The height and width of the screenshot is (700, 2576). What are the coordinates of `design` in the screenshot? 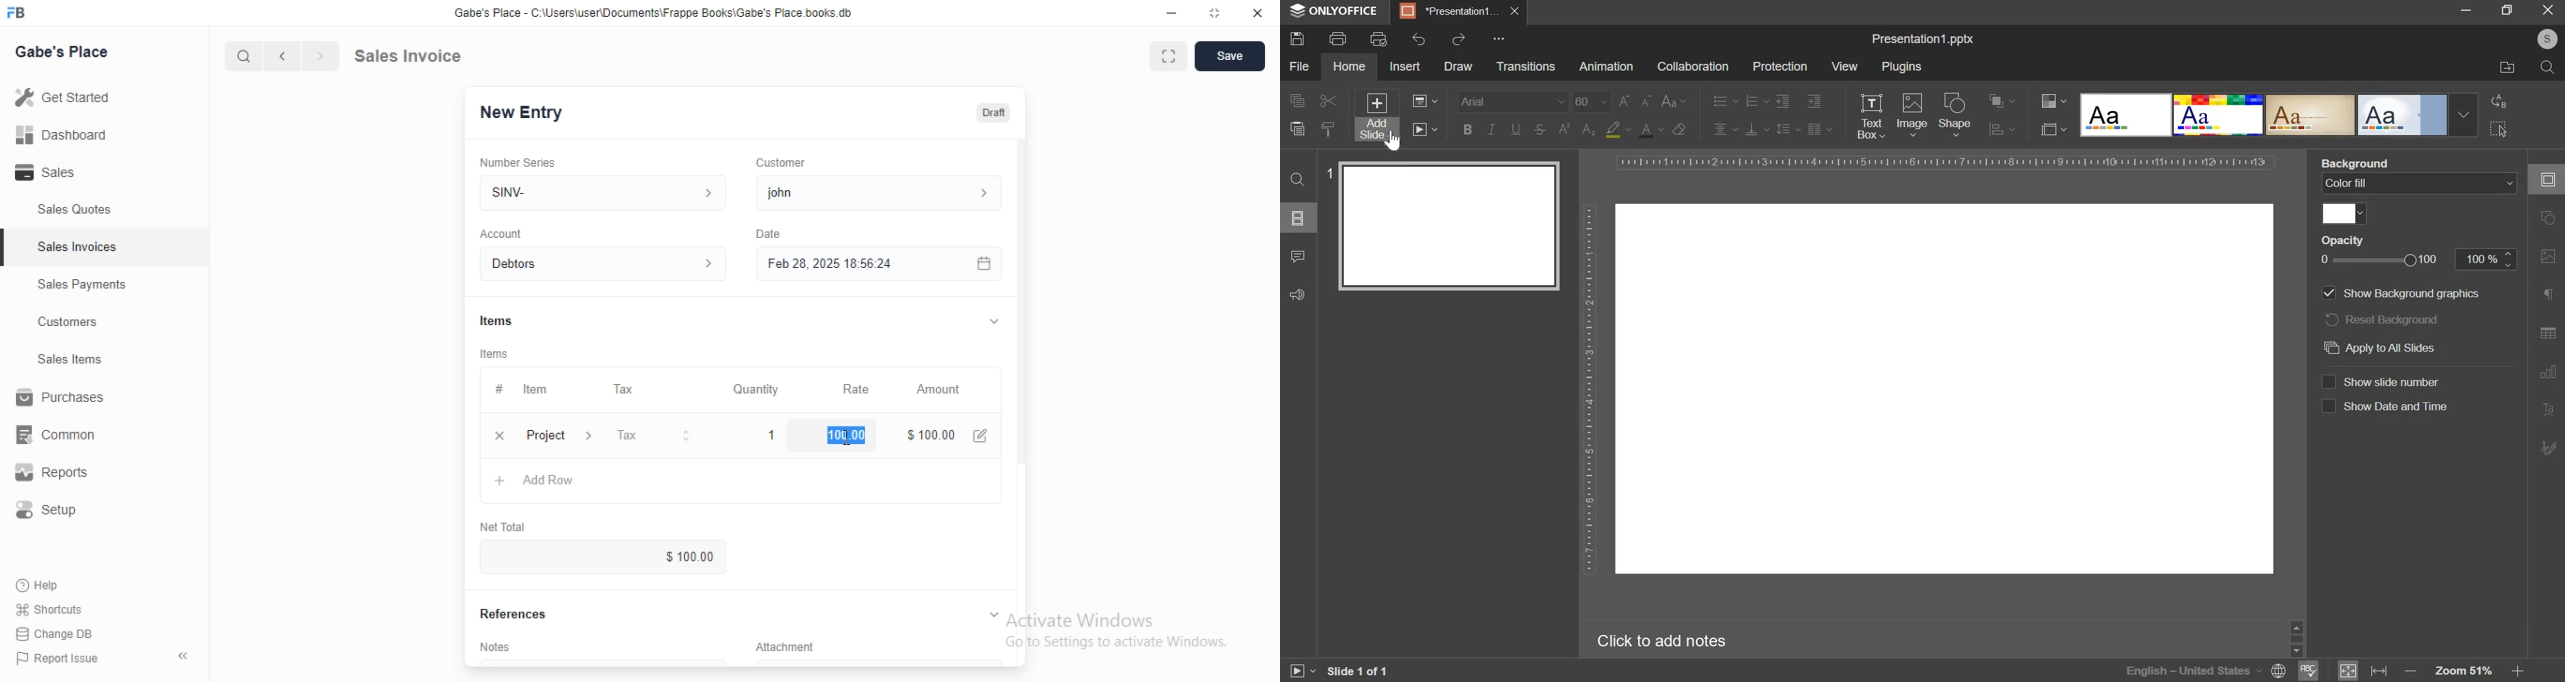 It's located at (2279, 114).